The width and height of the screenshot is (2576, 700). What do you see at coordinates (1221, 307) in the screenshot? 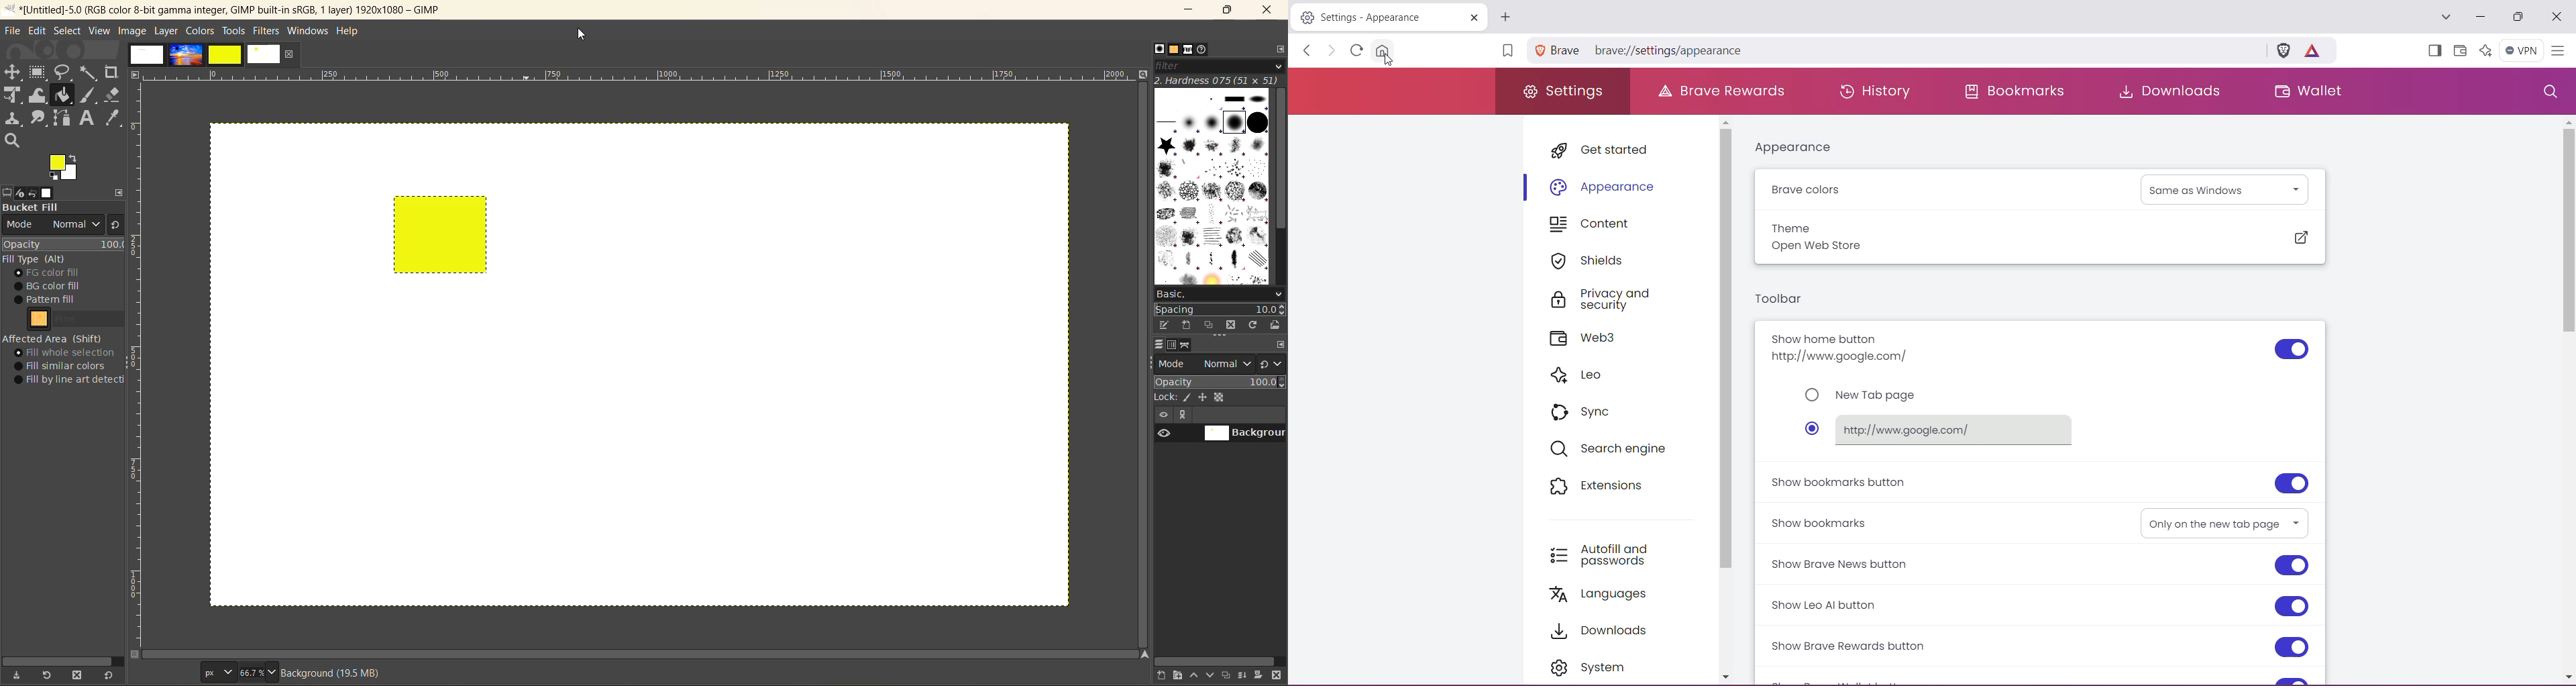
I see `spacing` at bounding box center [1221, 307].